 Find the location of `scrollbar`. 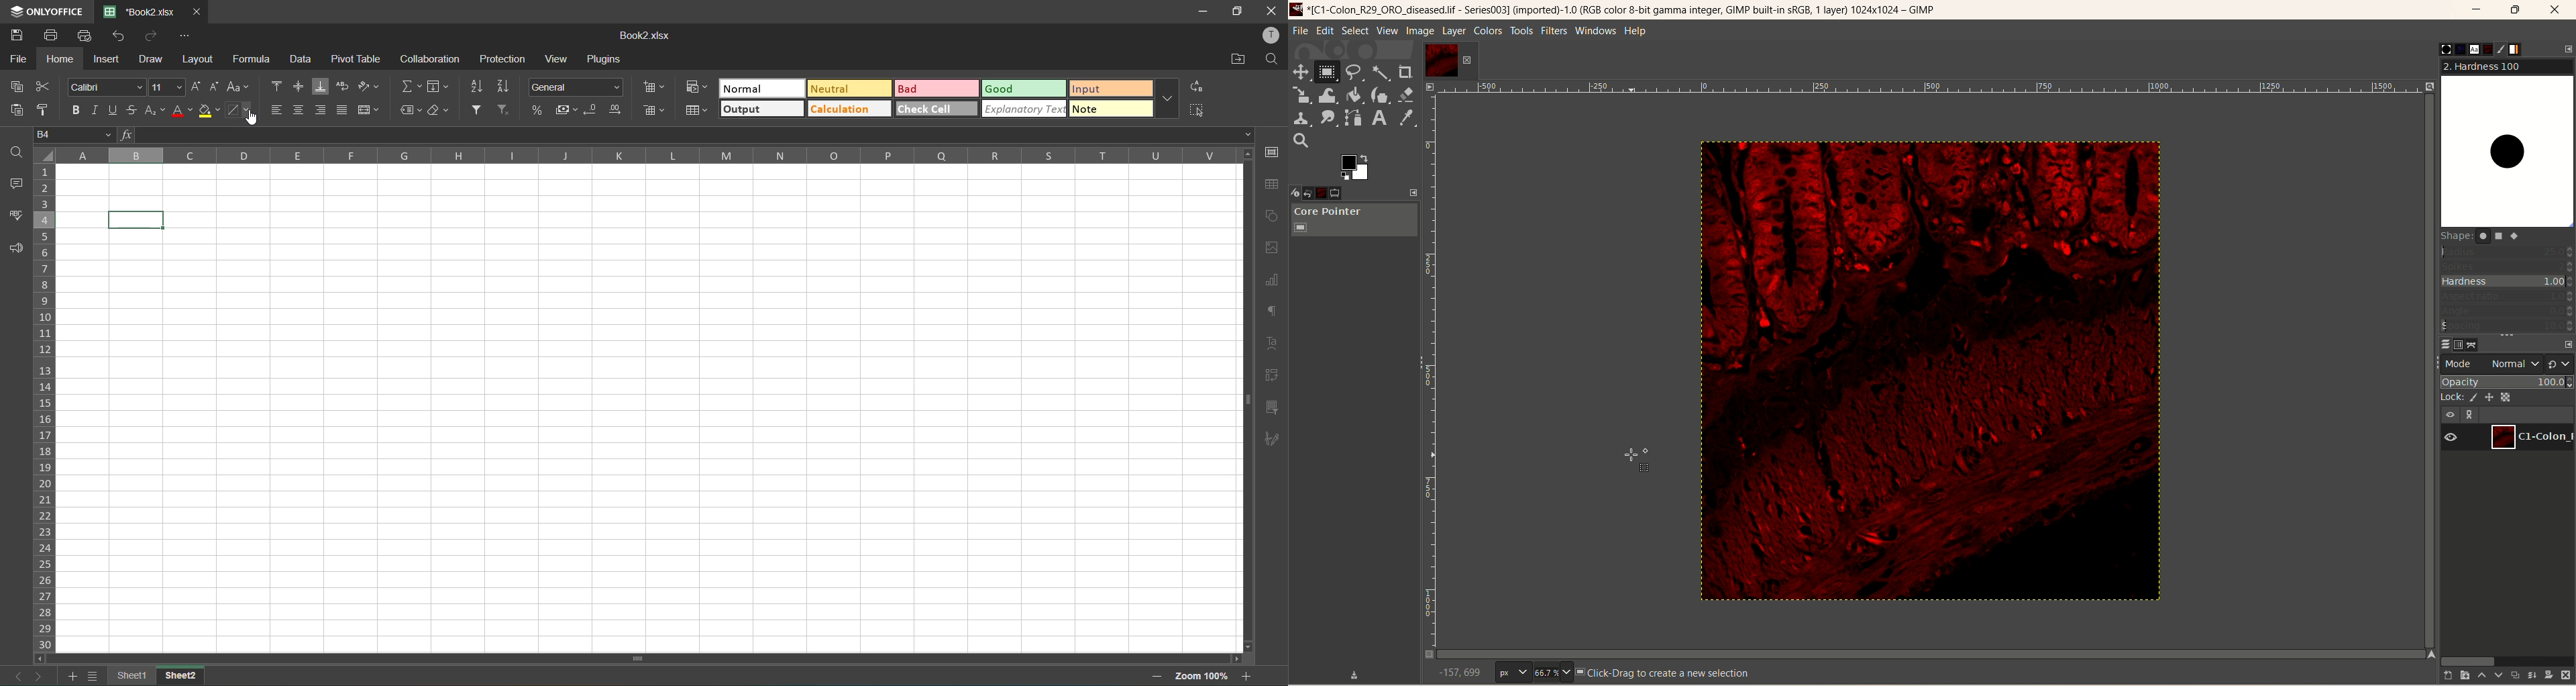

scrollbar is located at coordinates (1249, 400).